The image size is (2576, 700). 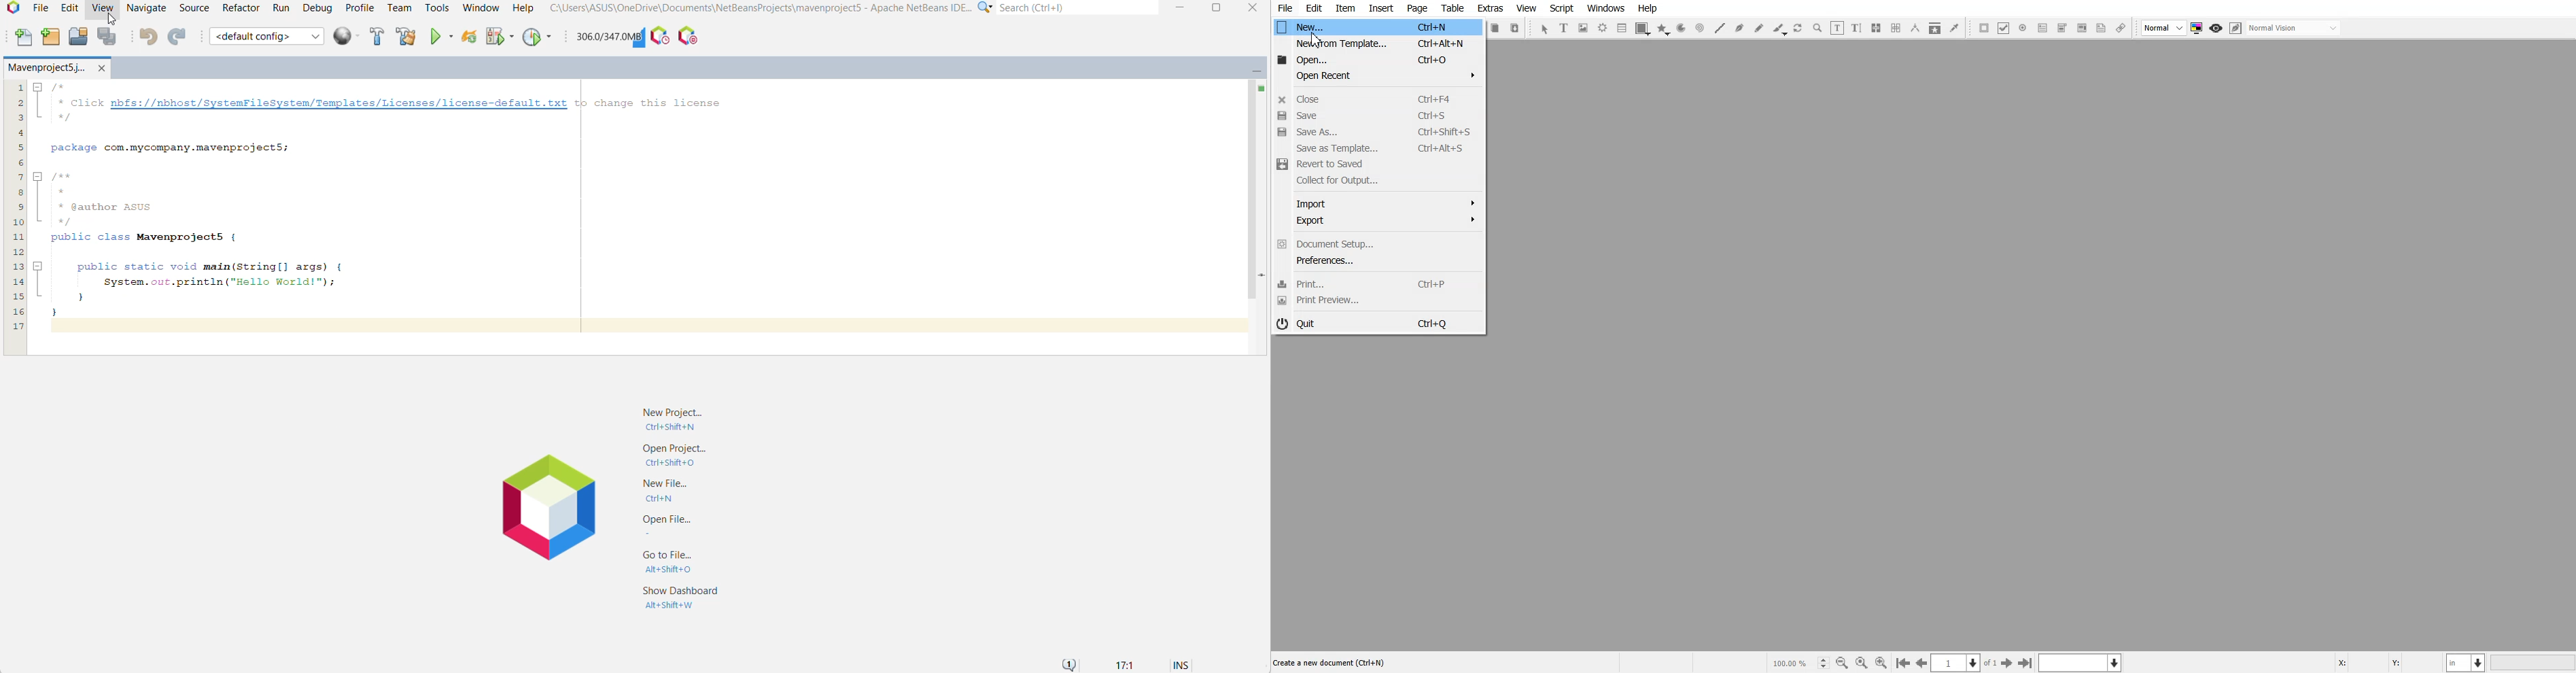 I want to click on Link Annotation, so click(x=2121, y=29).